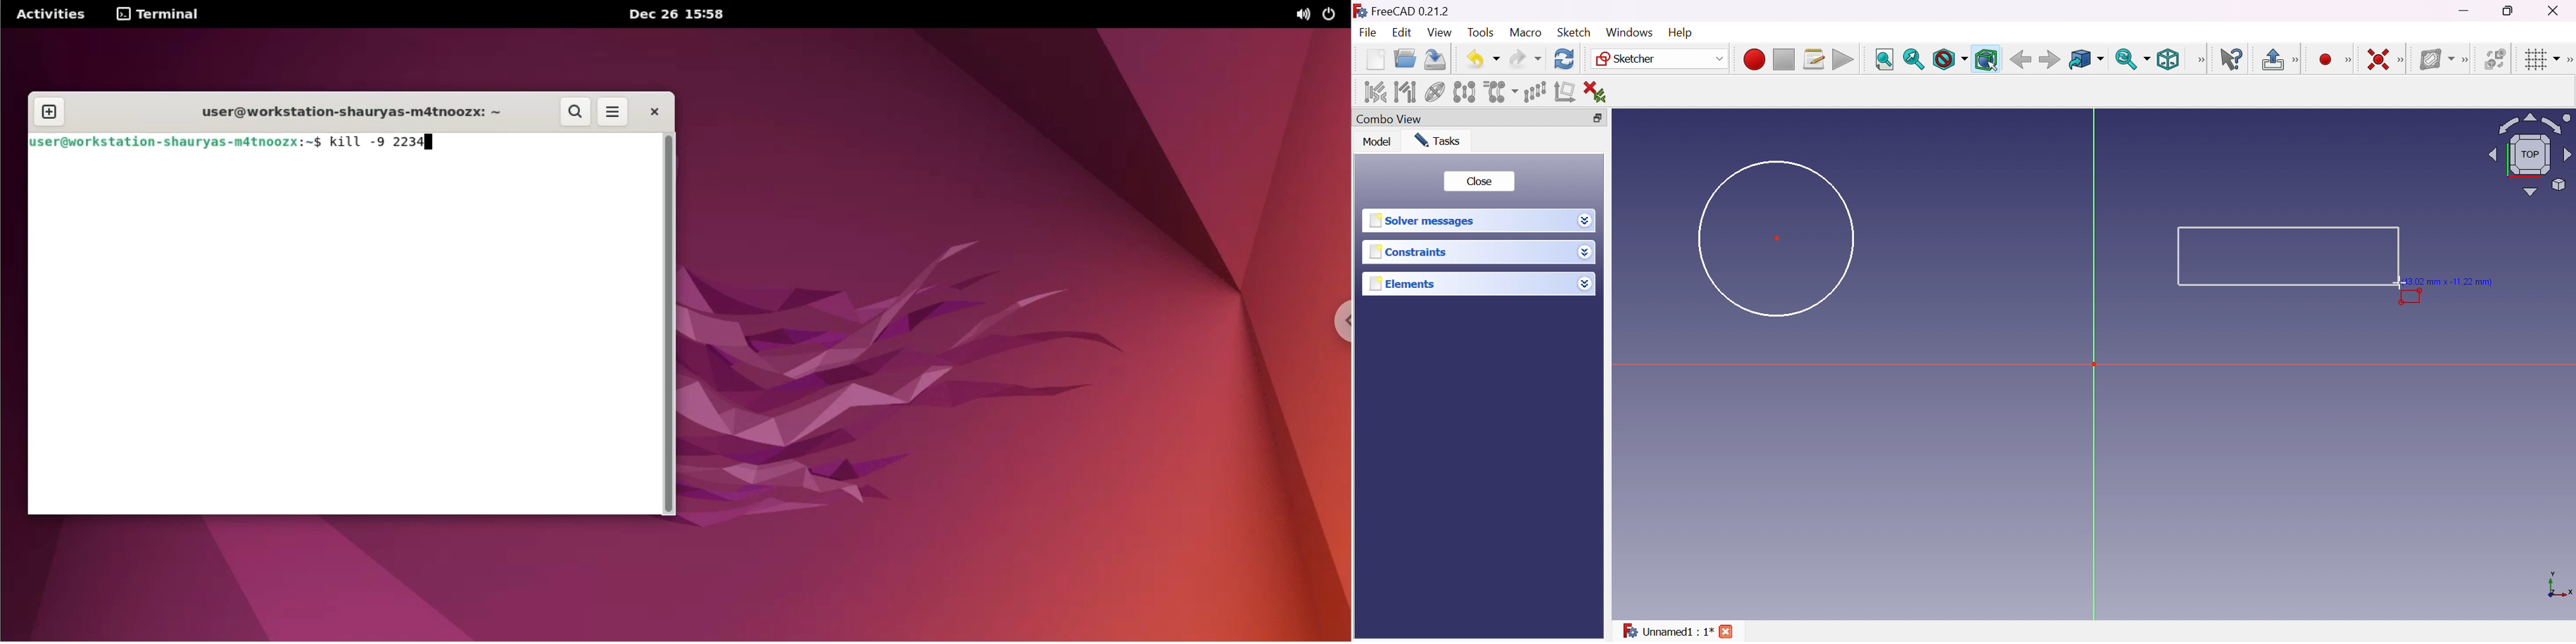 The image size is (2576, 644). I want to click on View, so click(1441, 33).